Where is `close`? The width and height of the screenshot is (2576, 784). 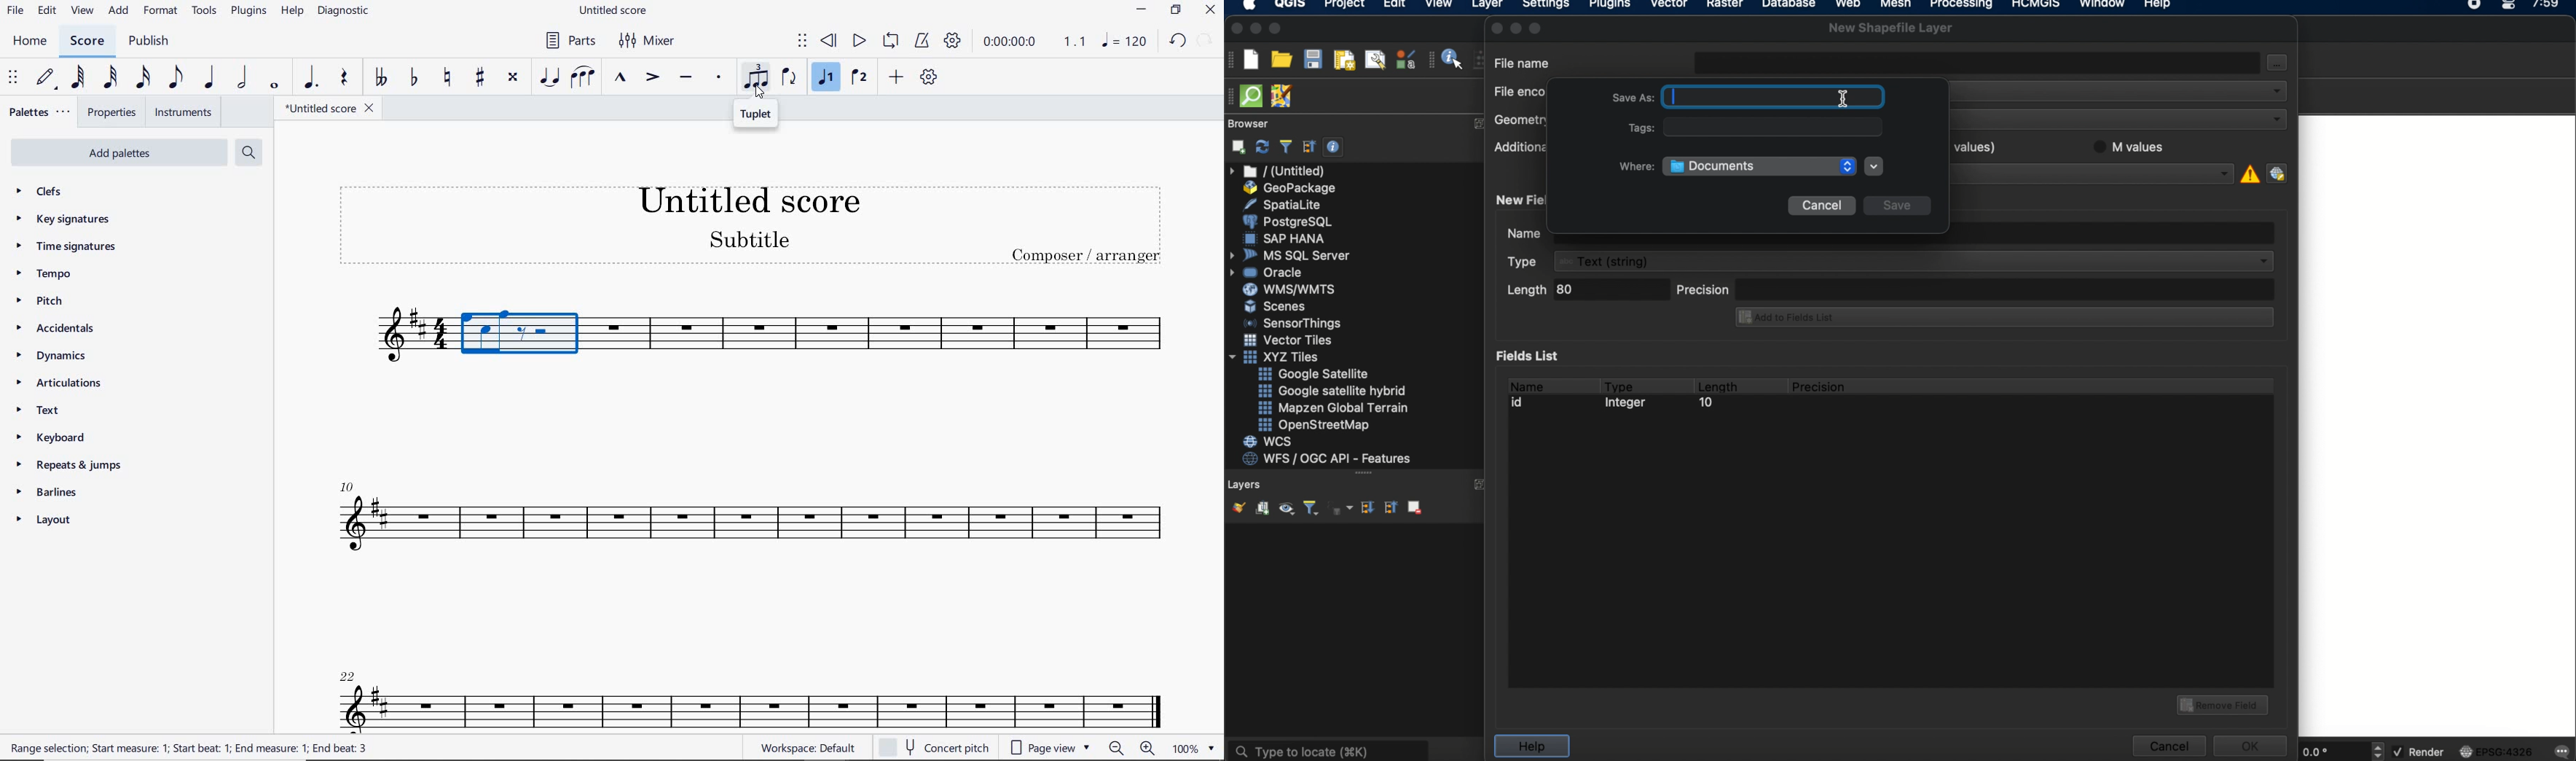 close is located at coordinates (1496, 28).